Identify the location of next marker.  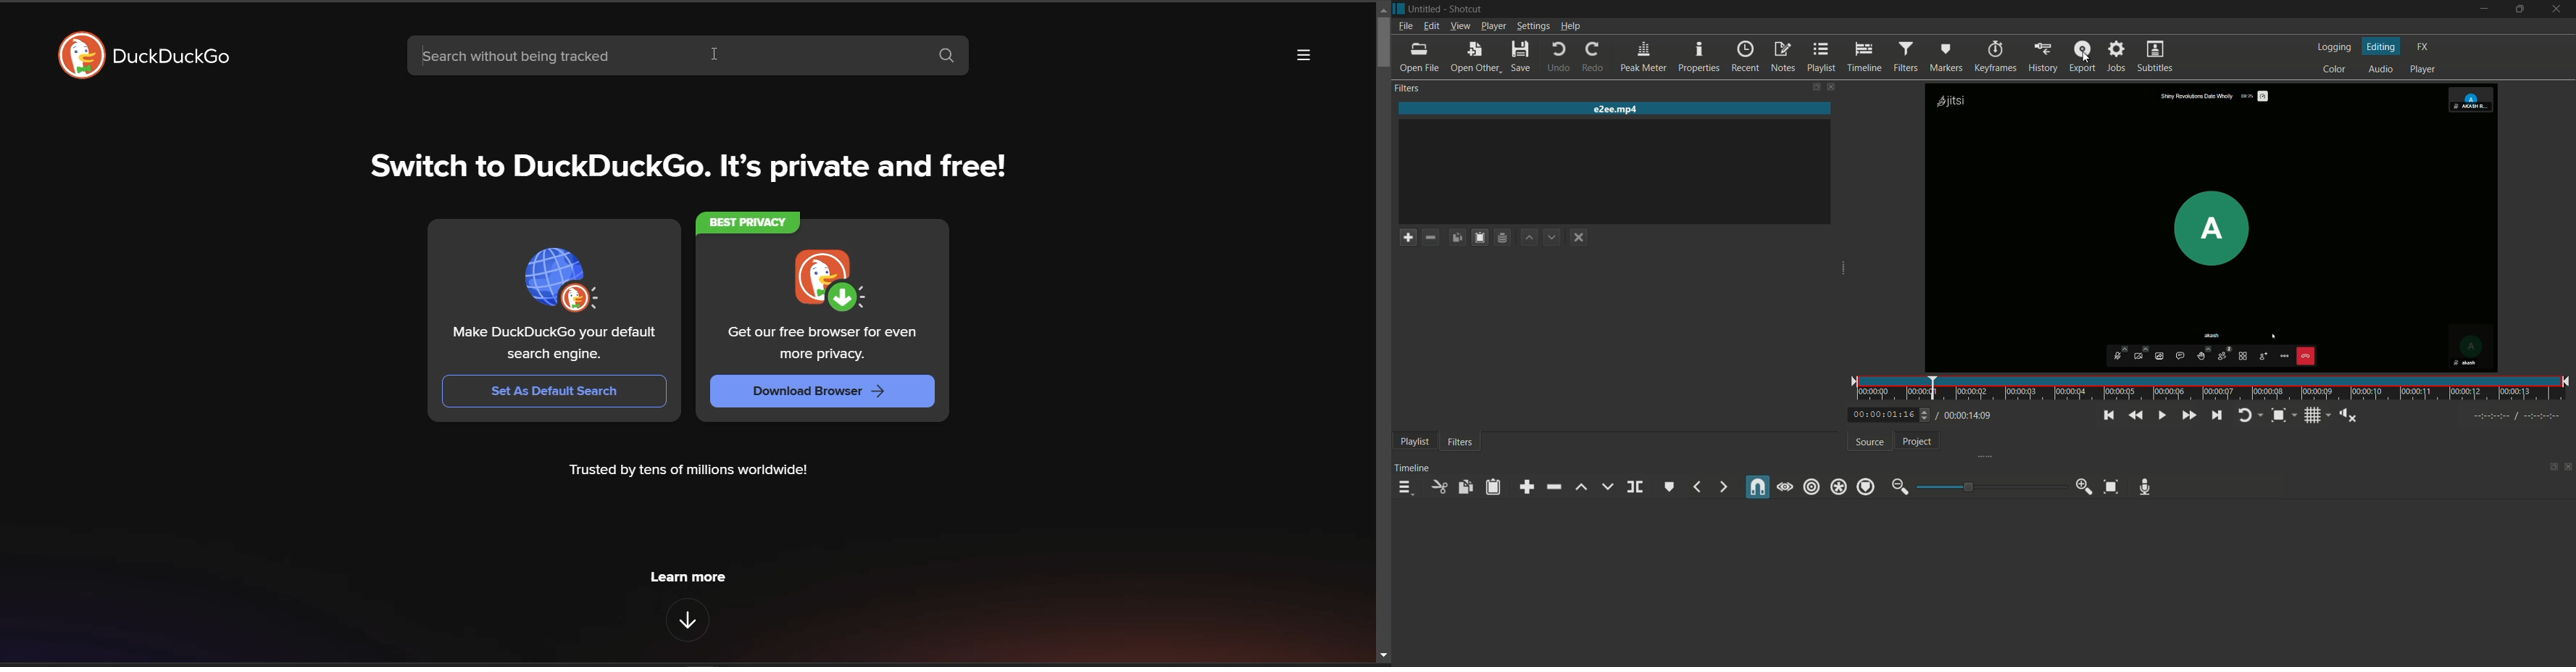
(1722, 487).